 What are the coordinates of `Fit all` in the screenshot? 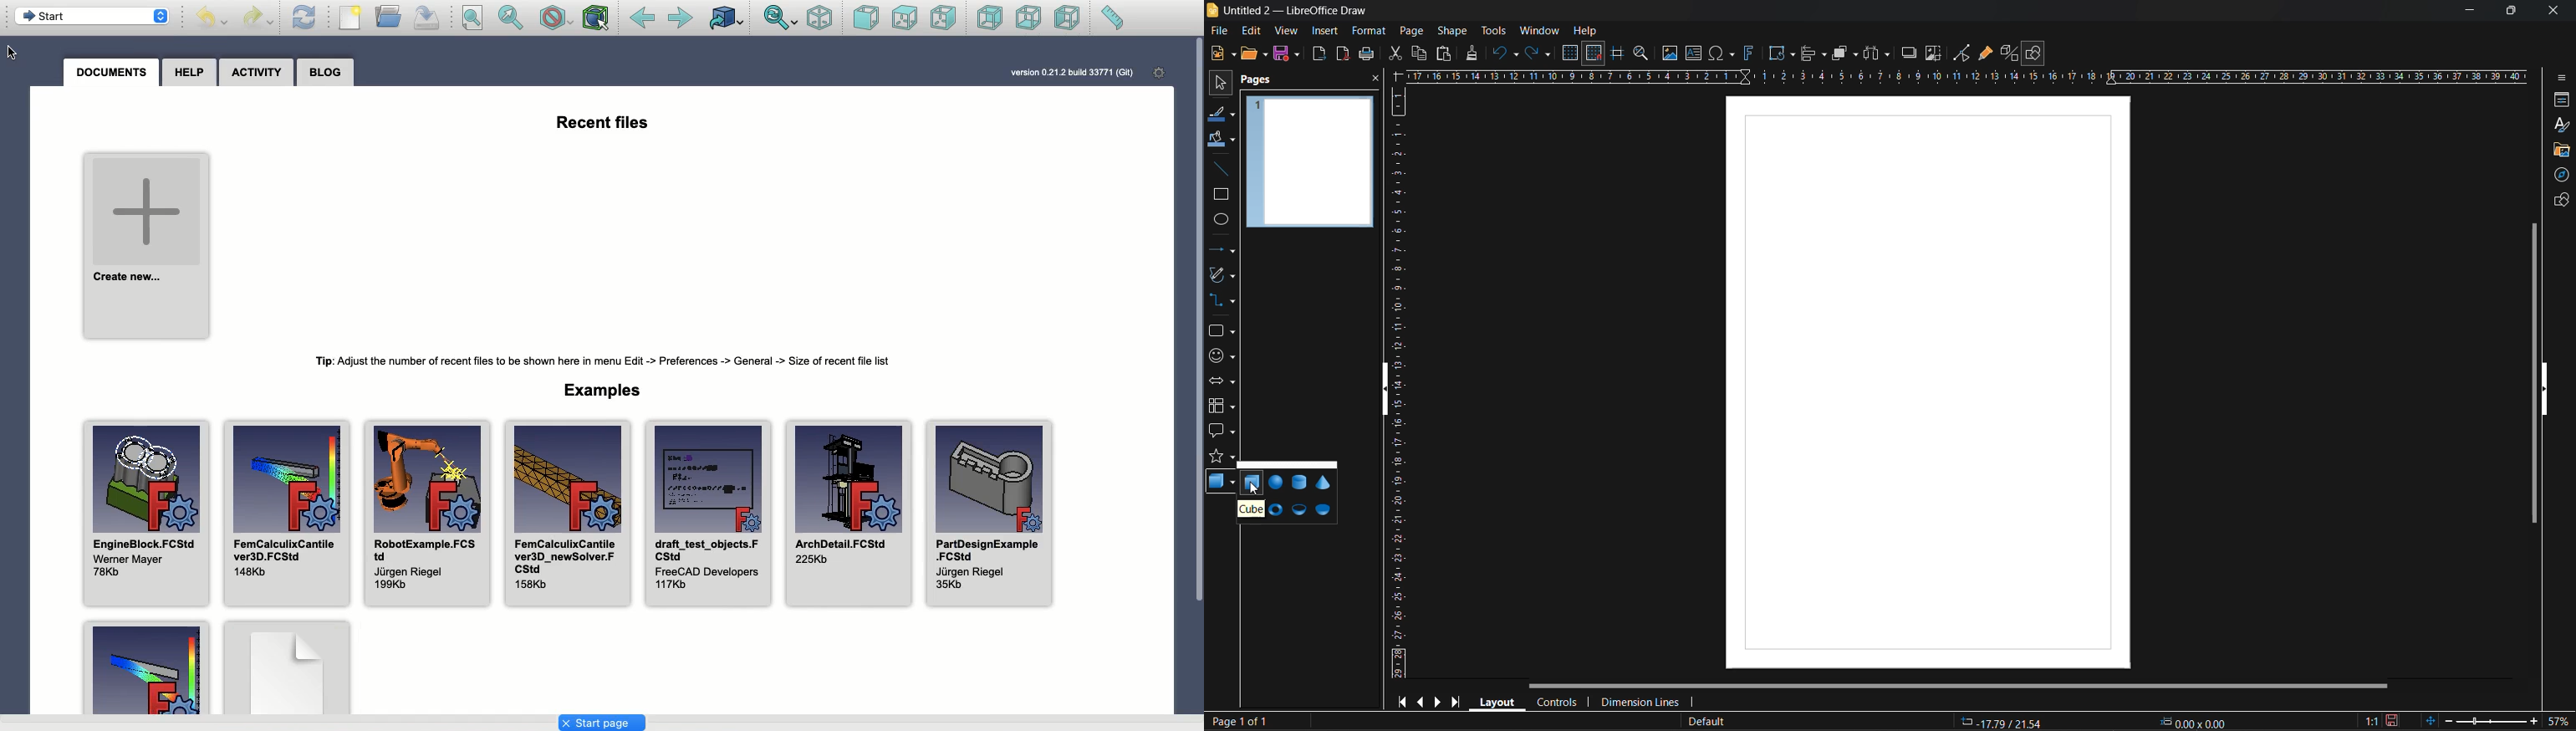 It's located at (471, 18).